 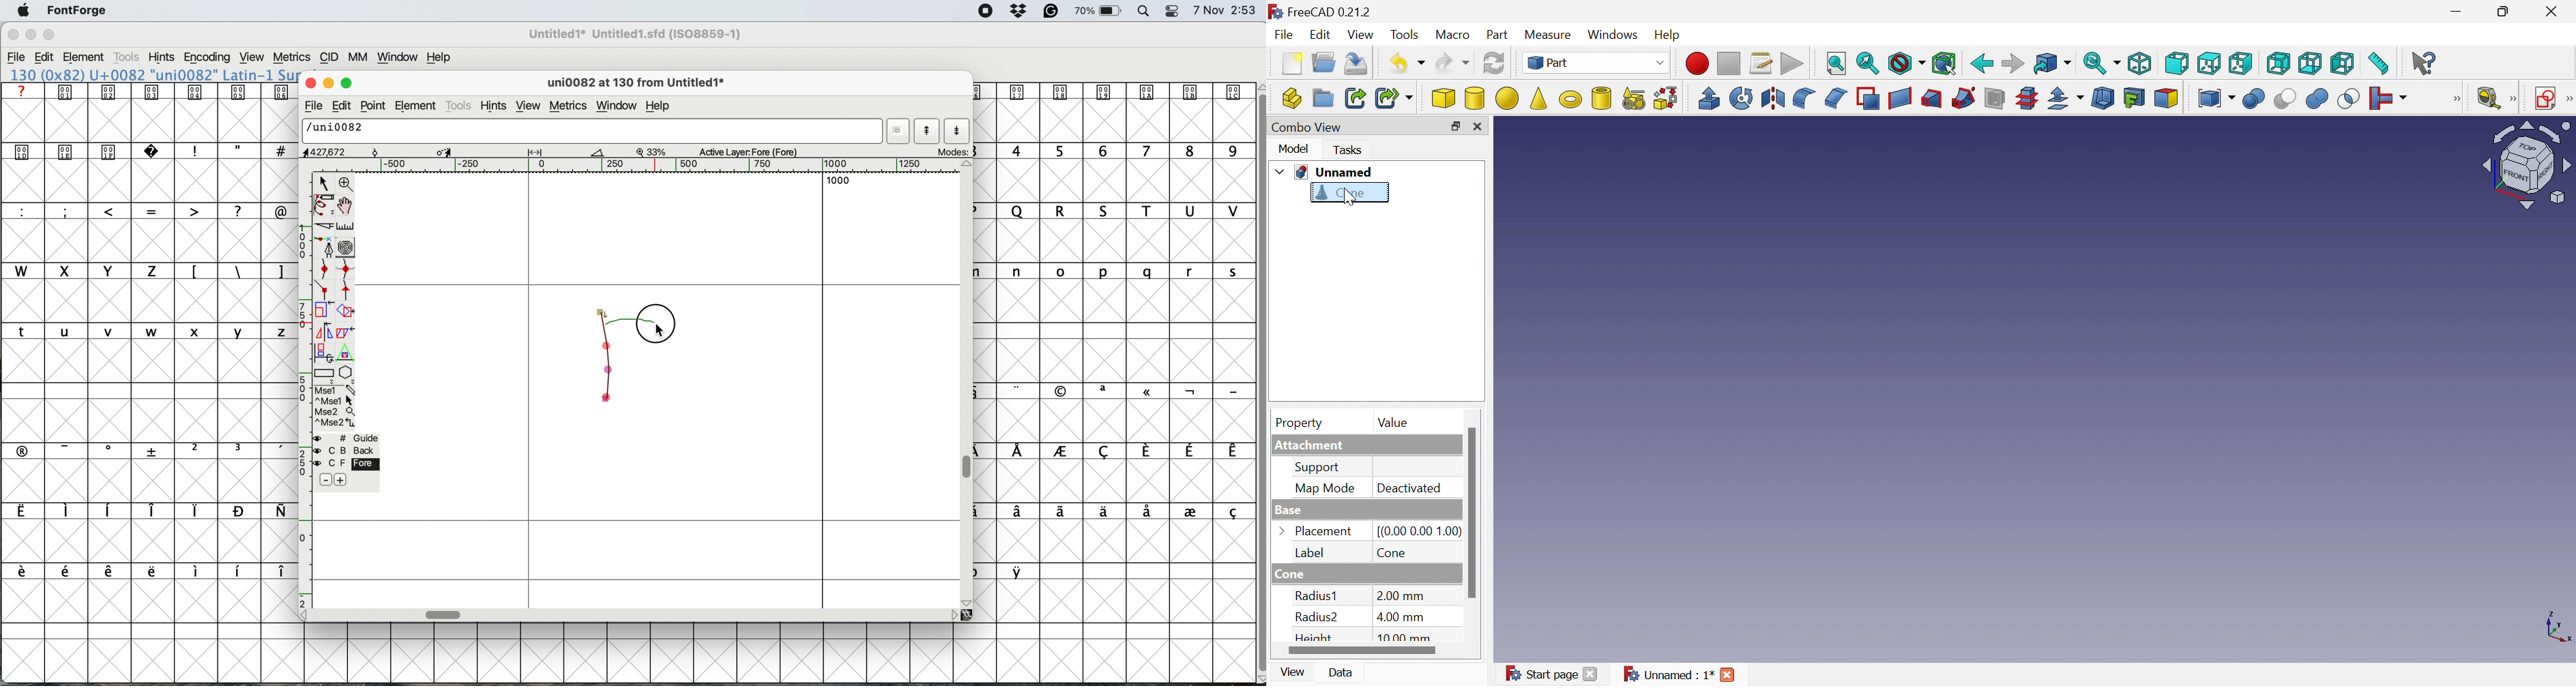 I want to click on Property, so click(x=1300, y=424).